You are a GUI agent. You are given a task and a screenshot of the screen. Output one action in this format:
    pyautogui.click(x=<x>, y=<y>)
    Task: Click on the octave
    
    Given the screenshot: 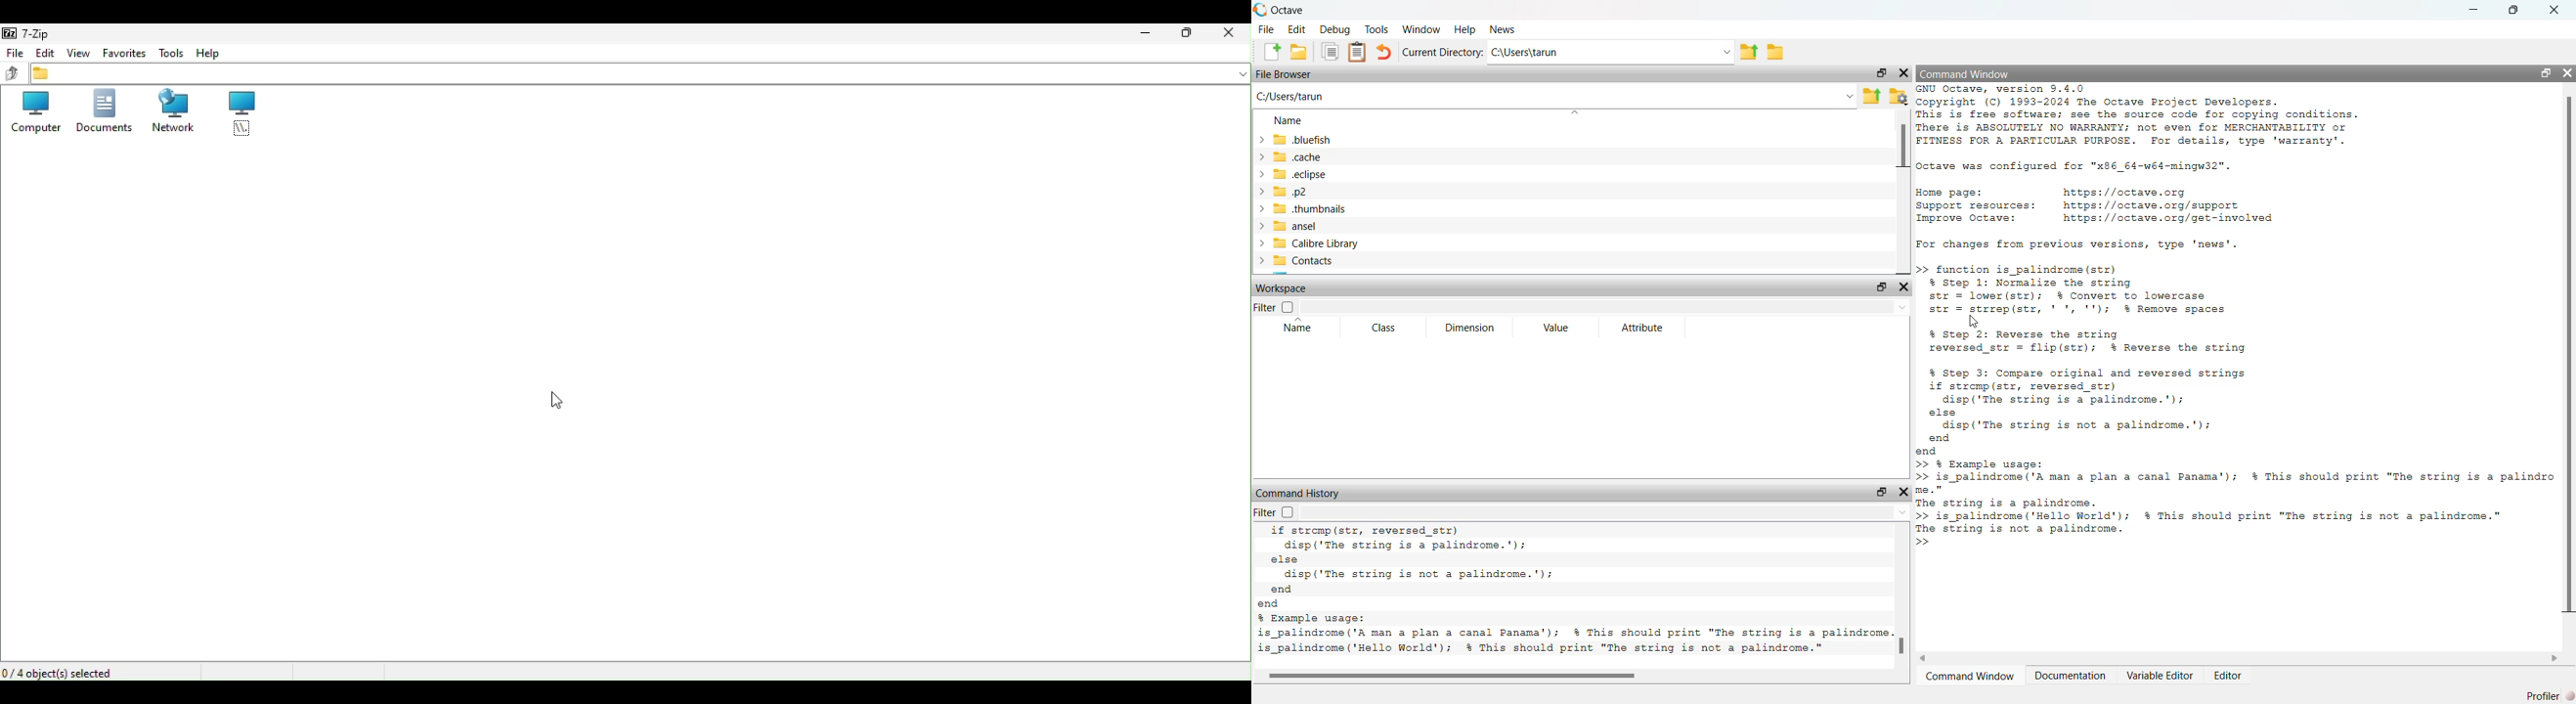 What is the action you would take?
    pyautogui.click(x=1295, y=8)
    